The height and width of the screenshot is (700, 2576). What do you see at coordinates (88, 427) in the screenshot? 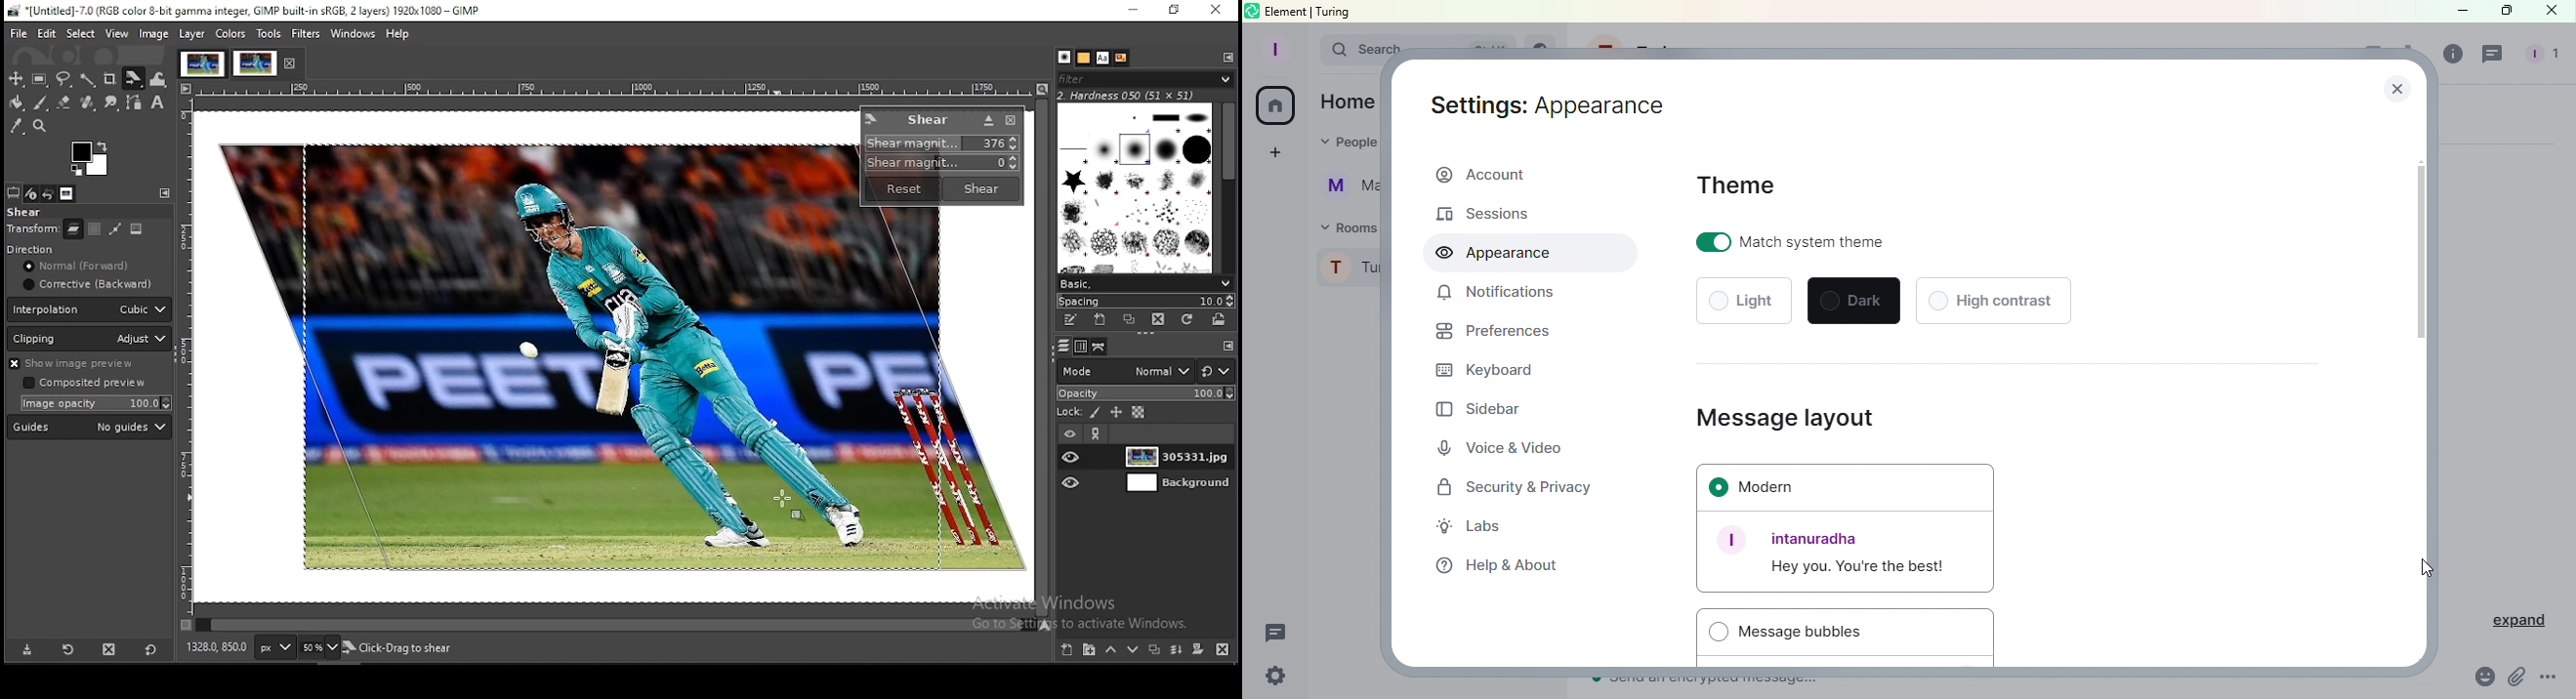
I see `guide` at bounding box center [88, 427].